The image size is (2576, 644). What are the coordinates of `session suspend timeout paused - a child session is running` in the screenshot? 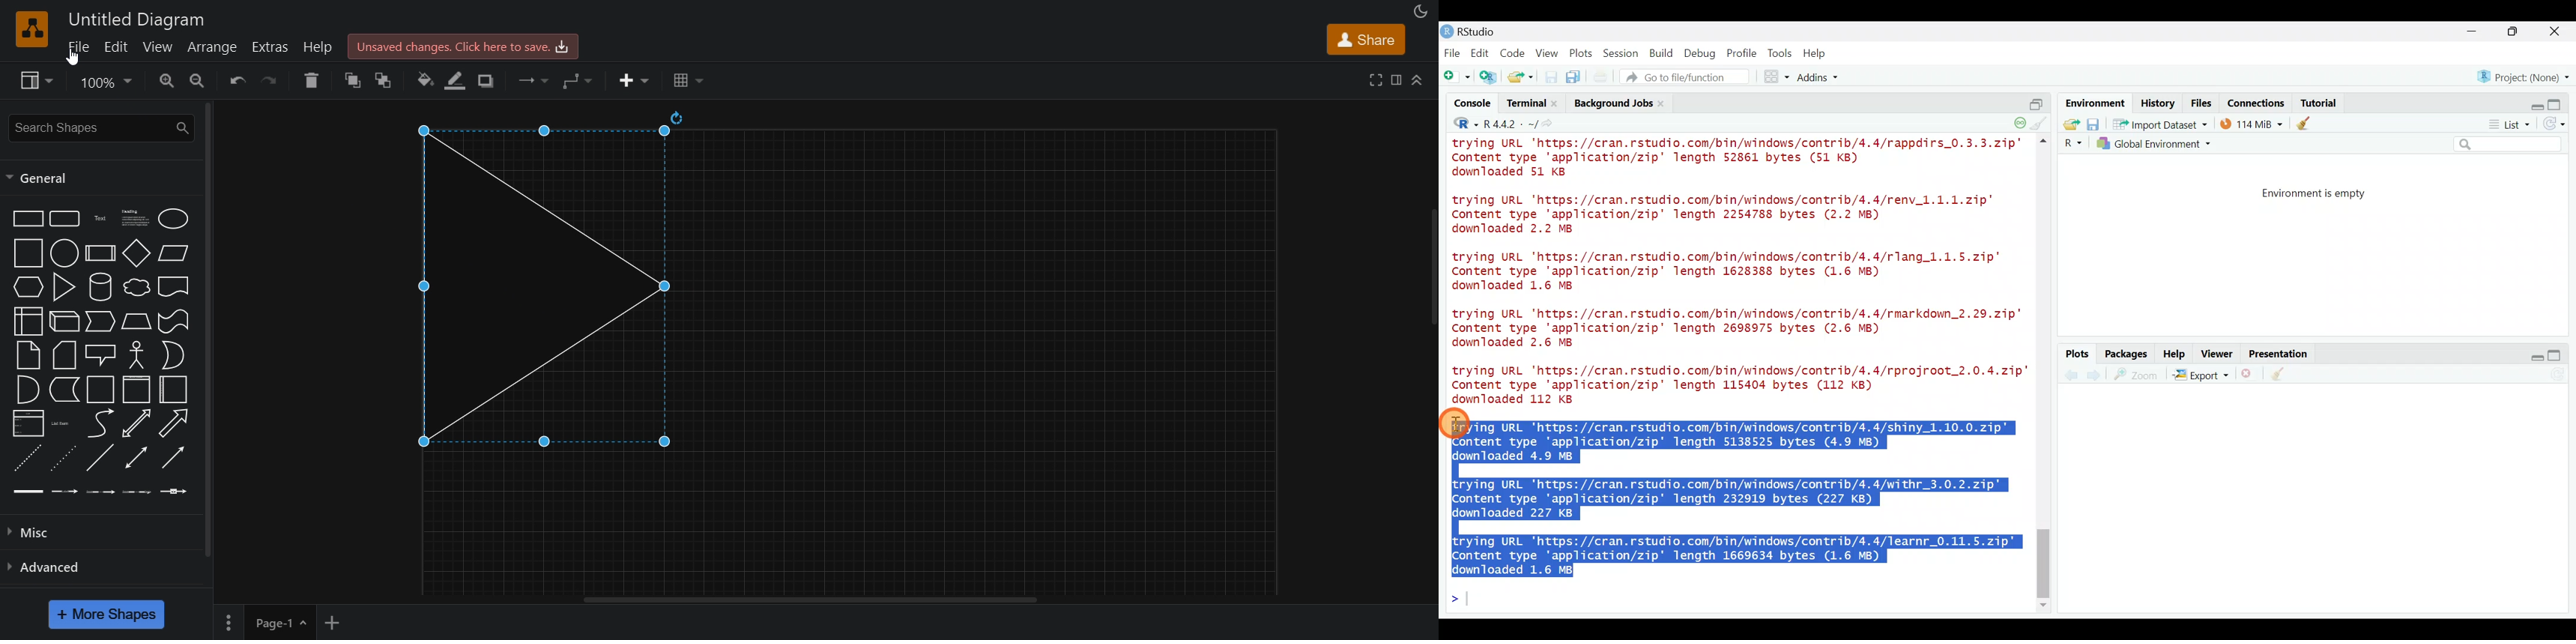 It's located at (2019, 119).